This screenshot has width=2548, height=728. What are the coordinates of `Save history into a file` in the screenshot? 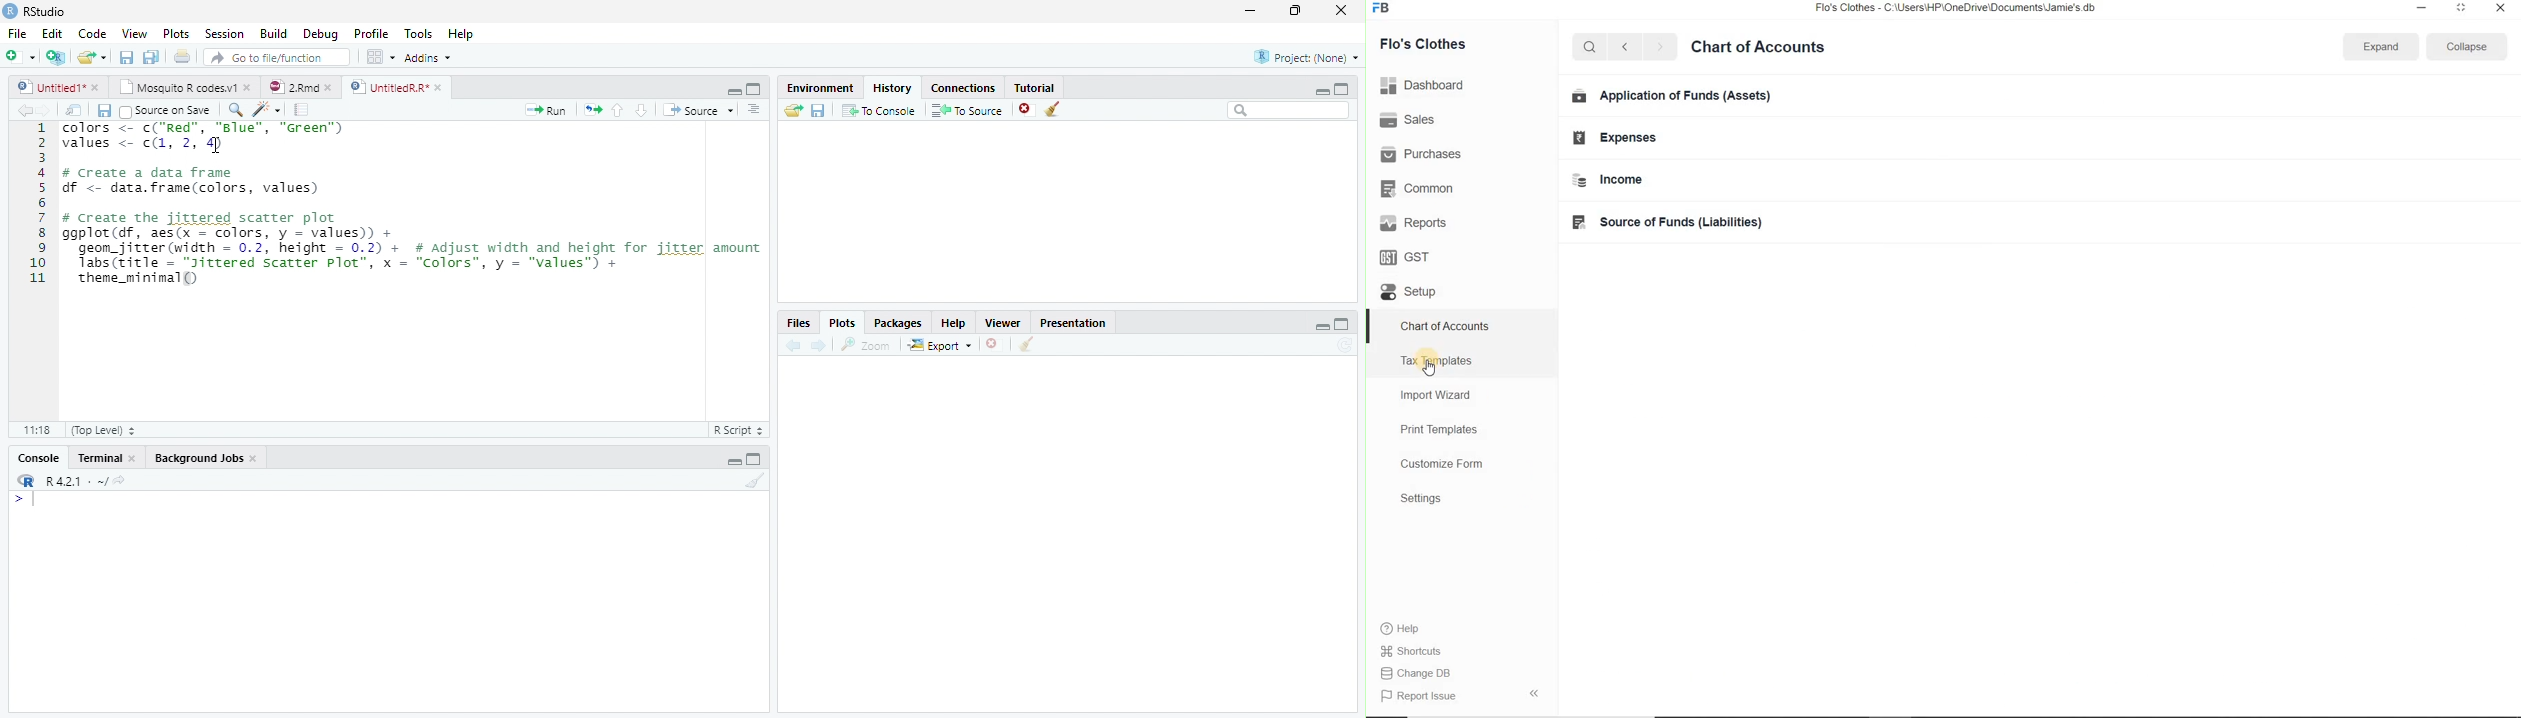 It's located at (818, 110).